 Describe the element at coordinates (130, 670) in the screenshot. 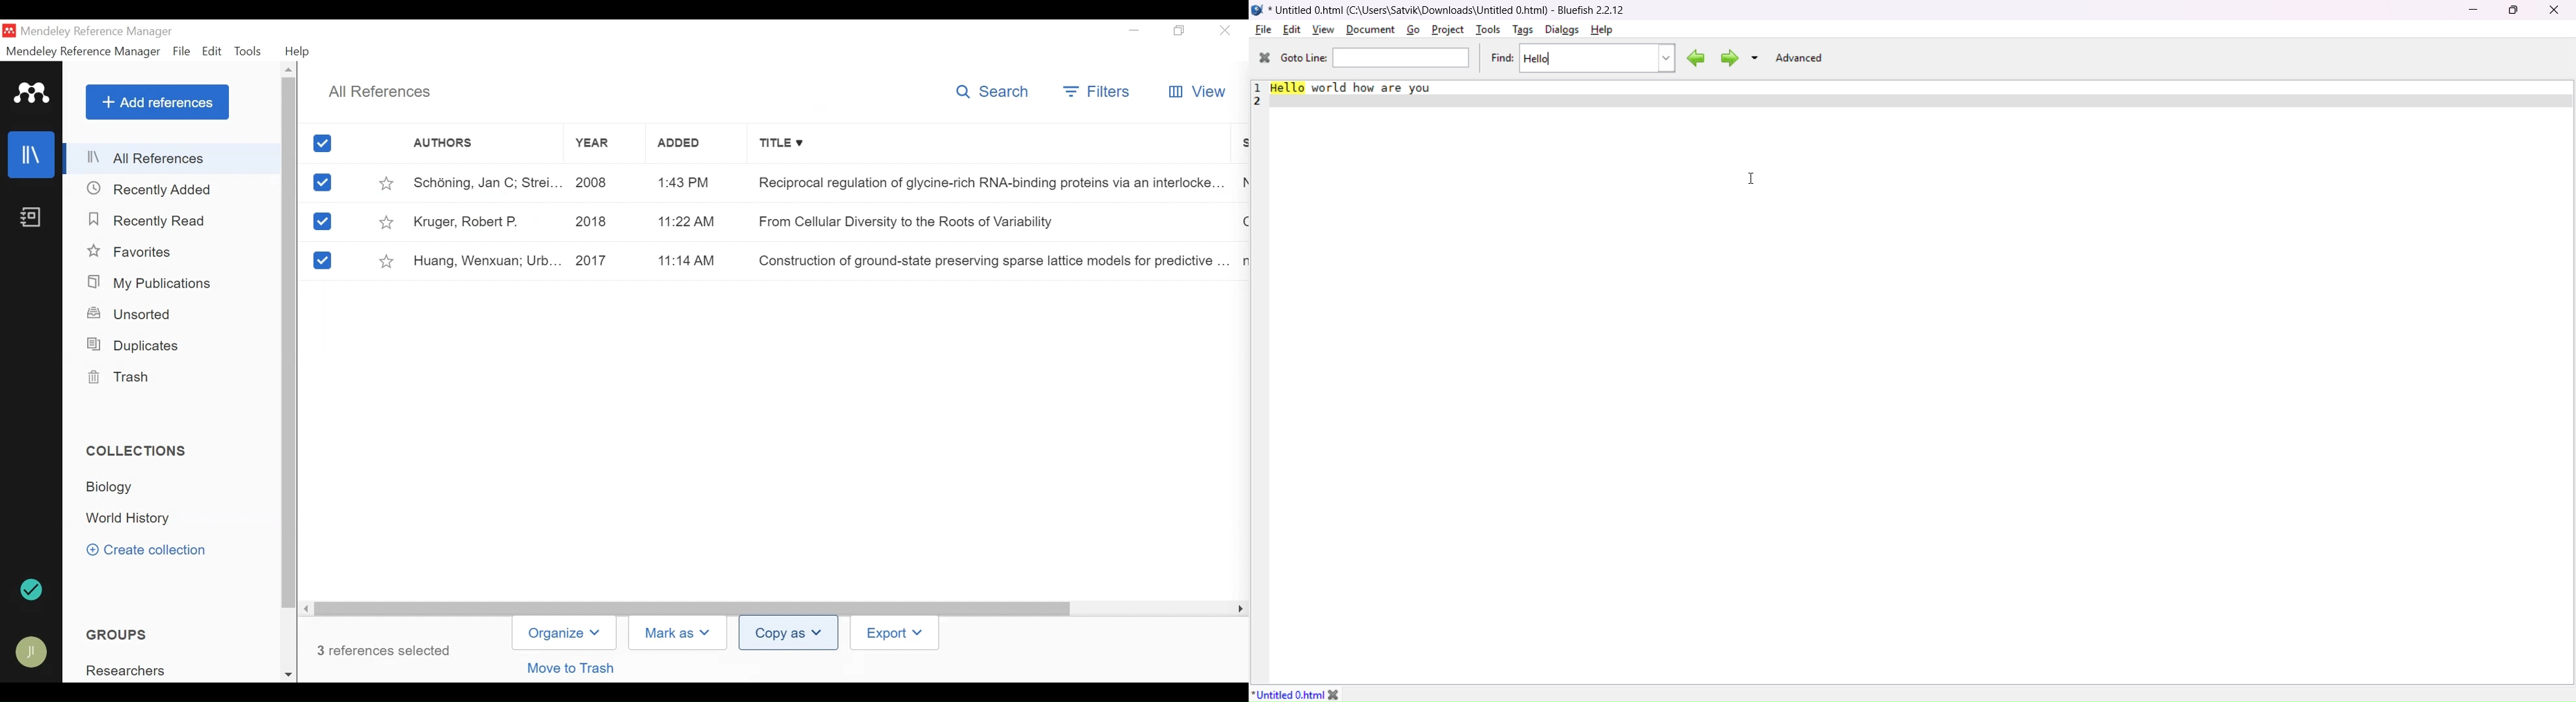

I see `Collection` at that location.